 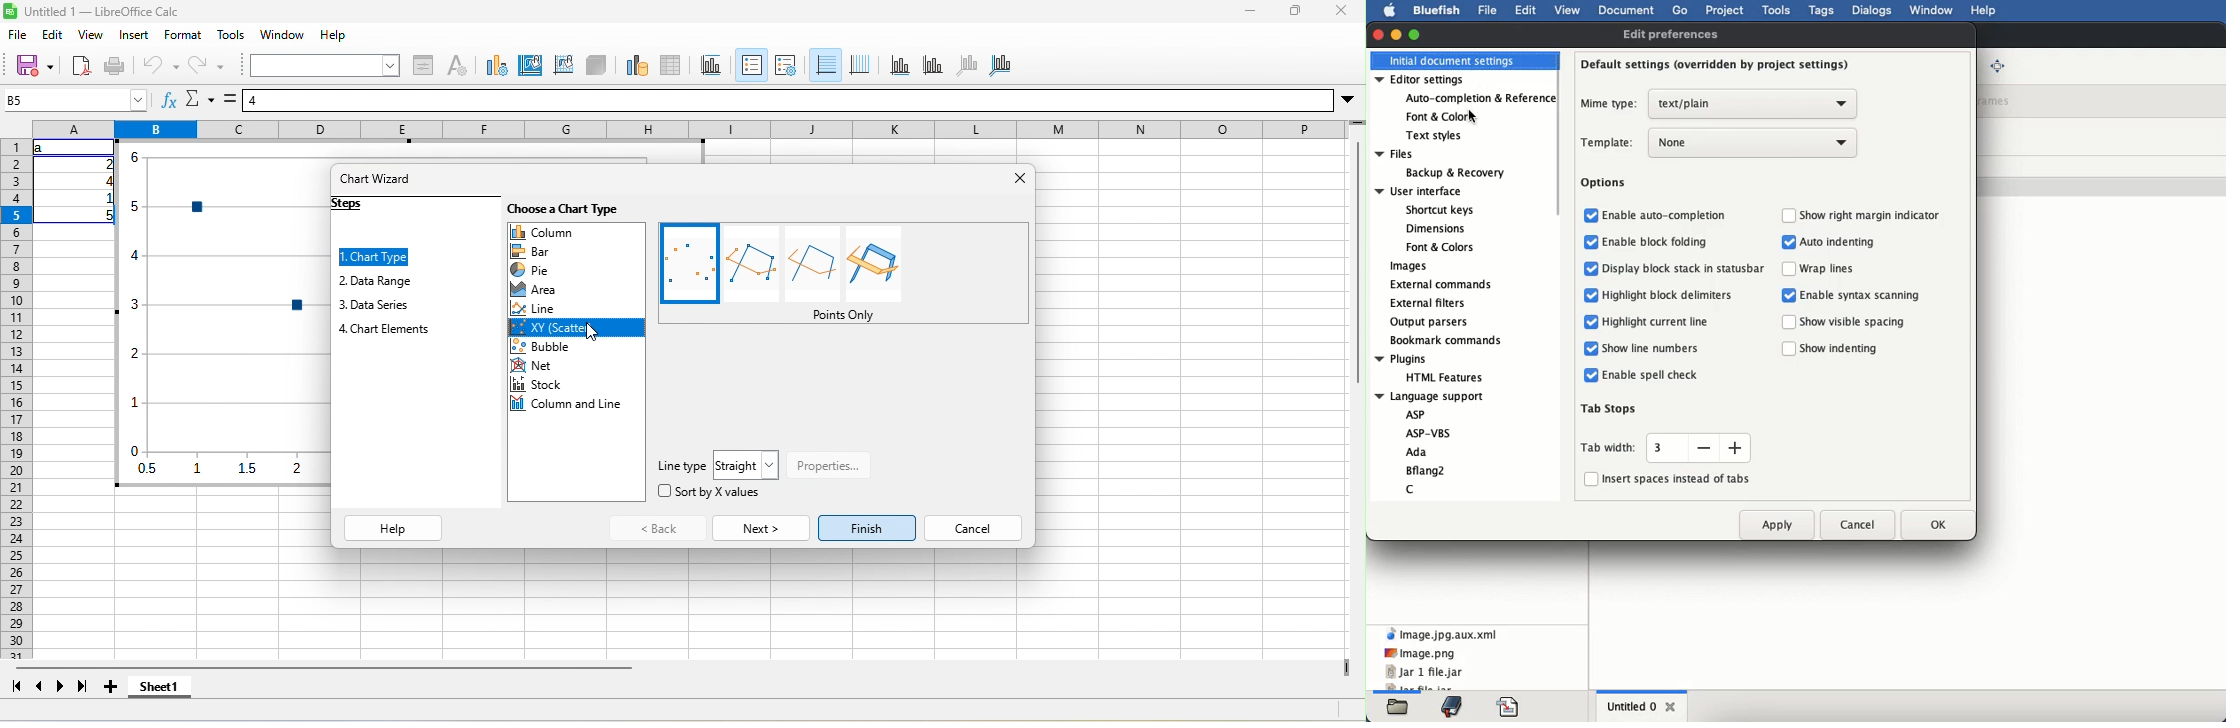 I want to click on name box, so click(x=76, y=100).